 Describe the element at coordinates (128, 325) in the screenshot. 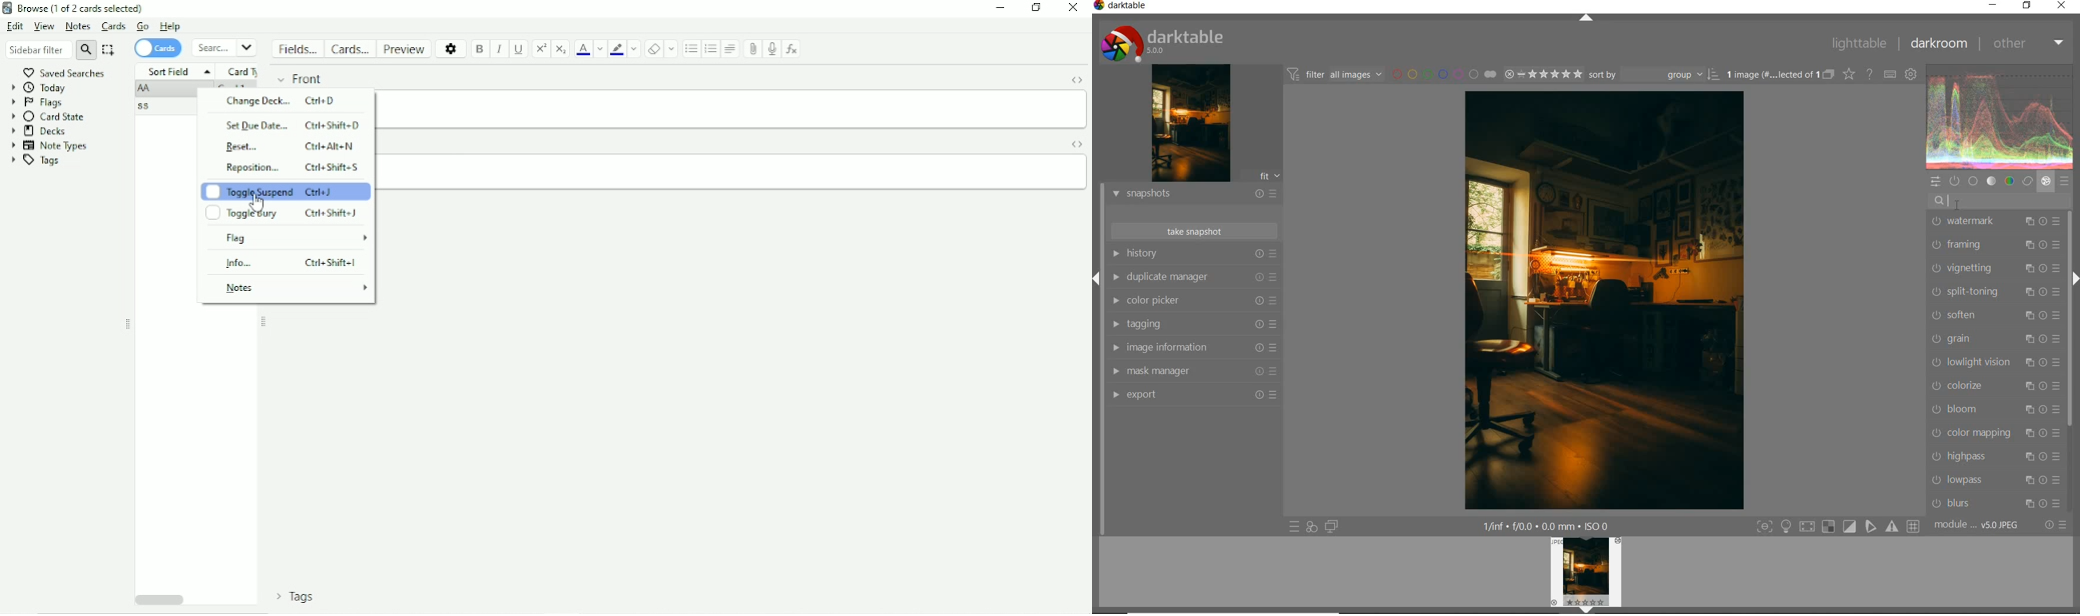

I see `Resize` at that location.